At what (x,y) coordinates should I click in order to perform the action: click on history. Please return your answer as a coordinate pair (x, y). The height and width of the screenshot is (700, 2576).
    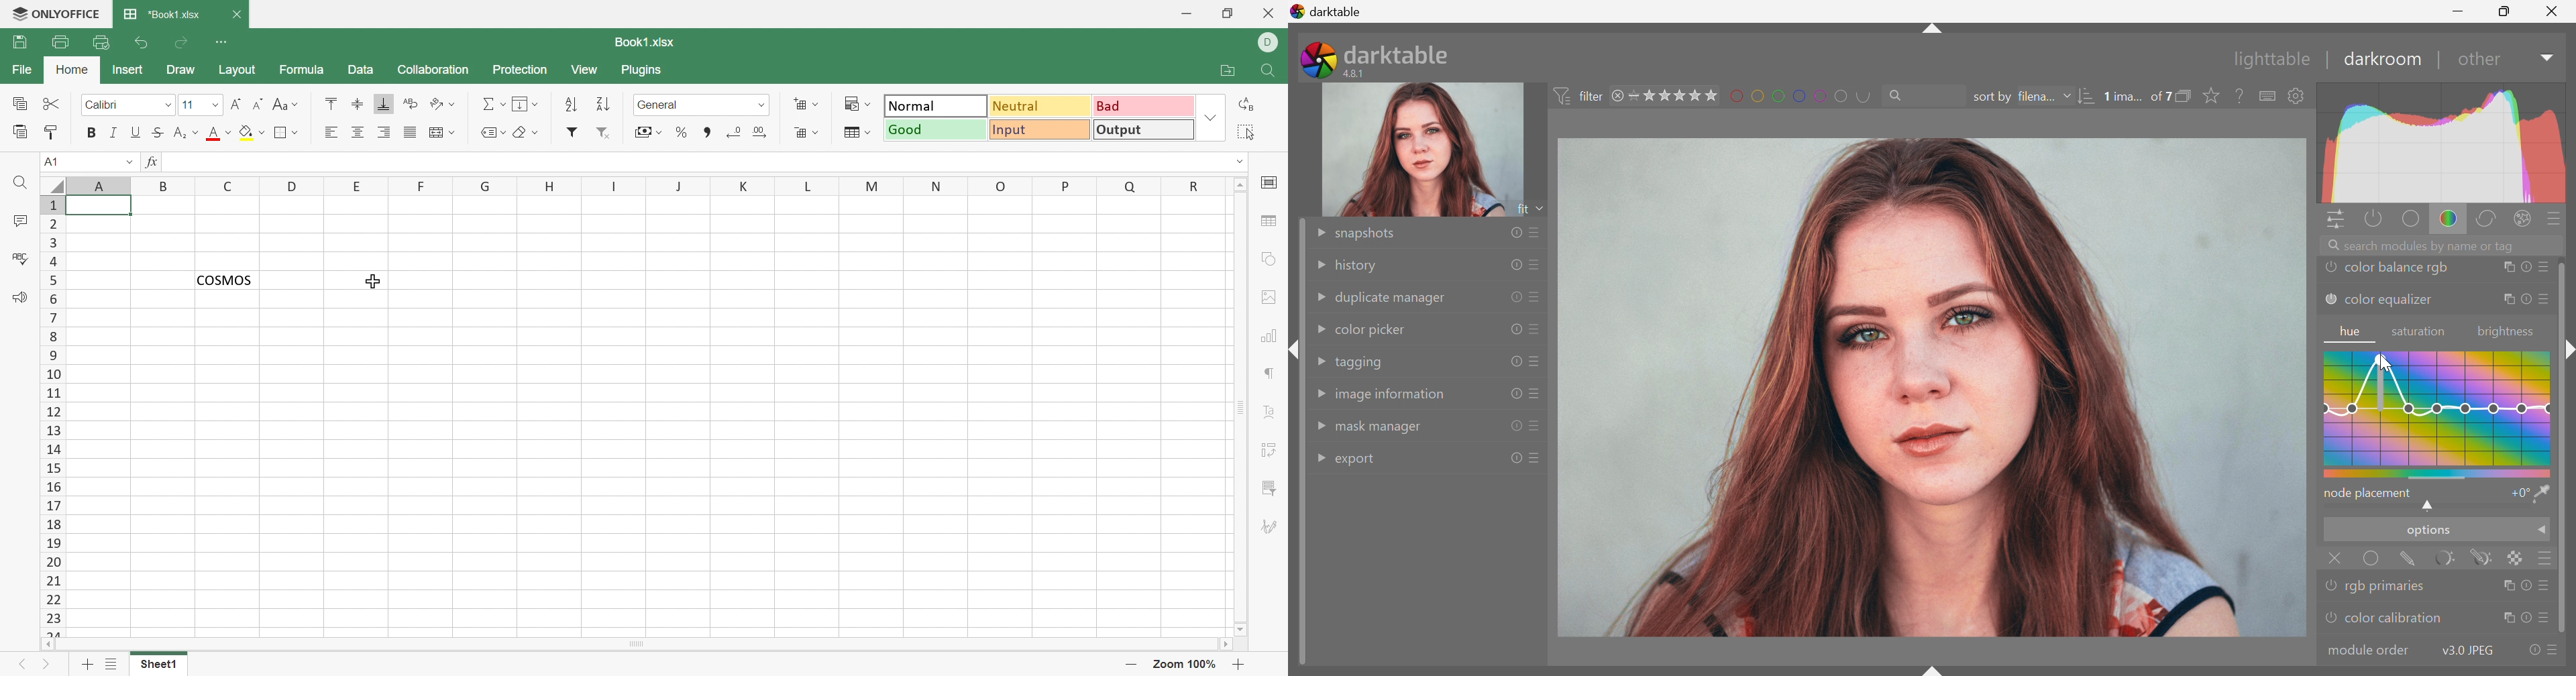
    Looking at the image, I should click on (1360, 266).